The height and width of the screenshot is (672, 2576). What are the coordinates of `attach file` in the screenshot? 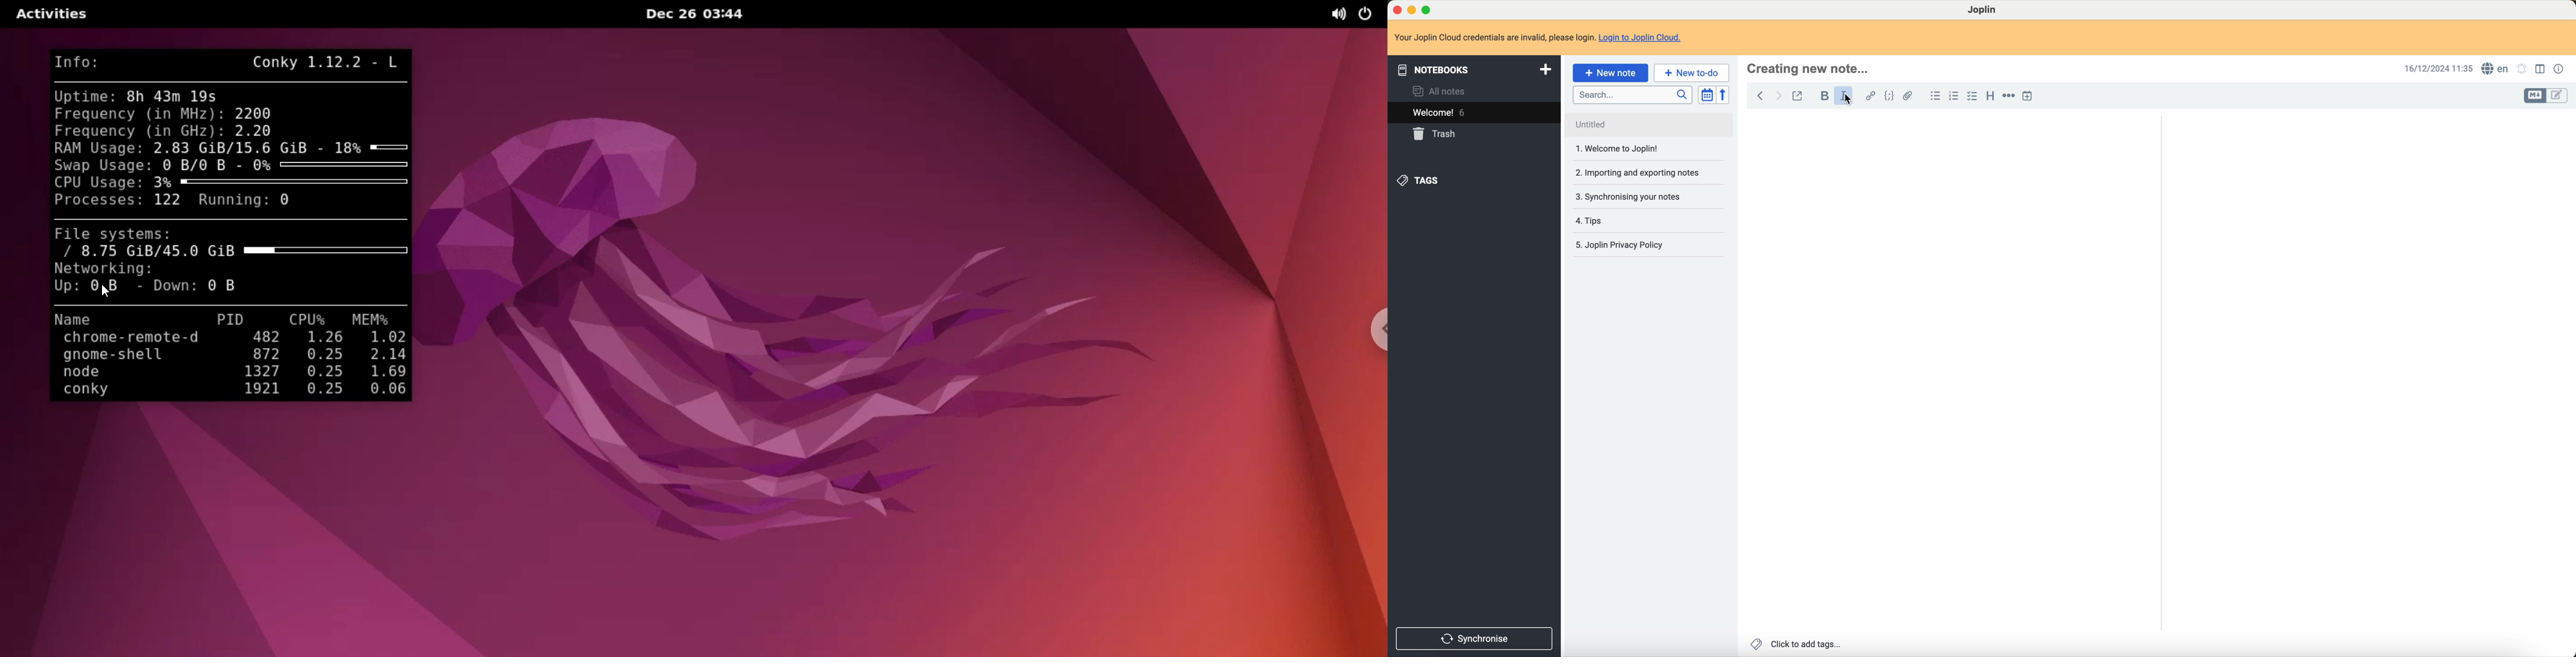 It's located at (1908, 96).